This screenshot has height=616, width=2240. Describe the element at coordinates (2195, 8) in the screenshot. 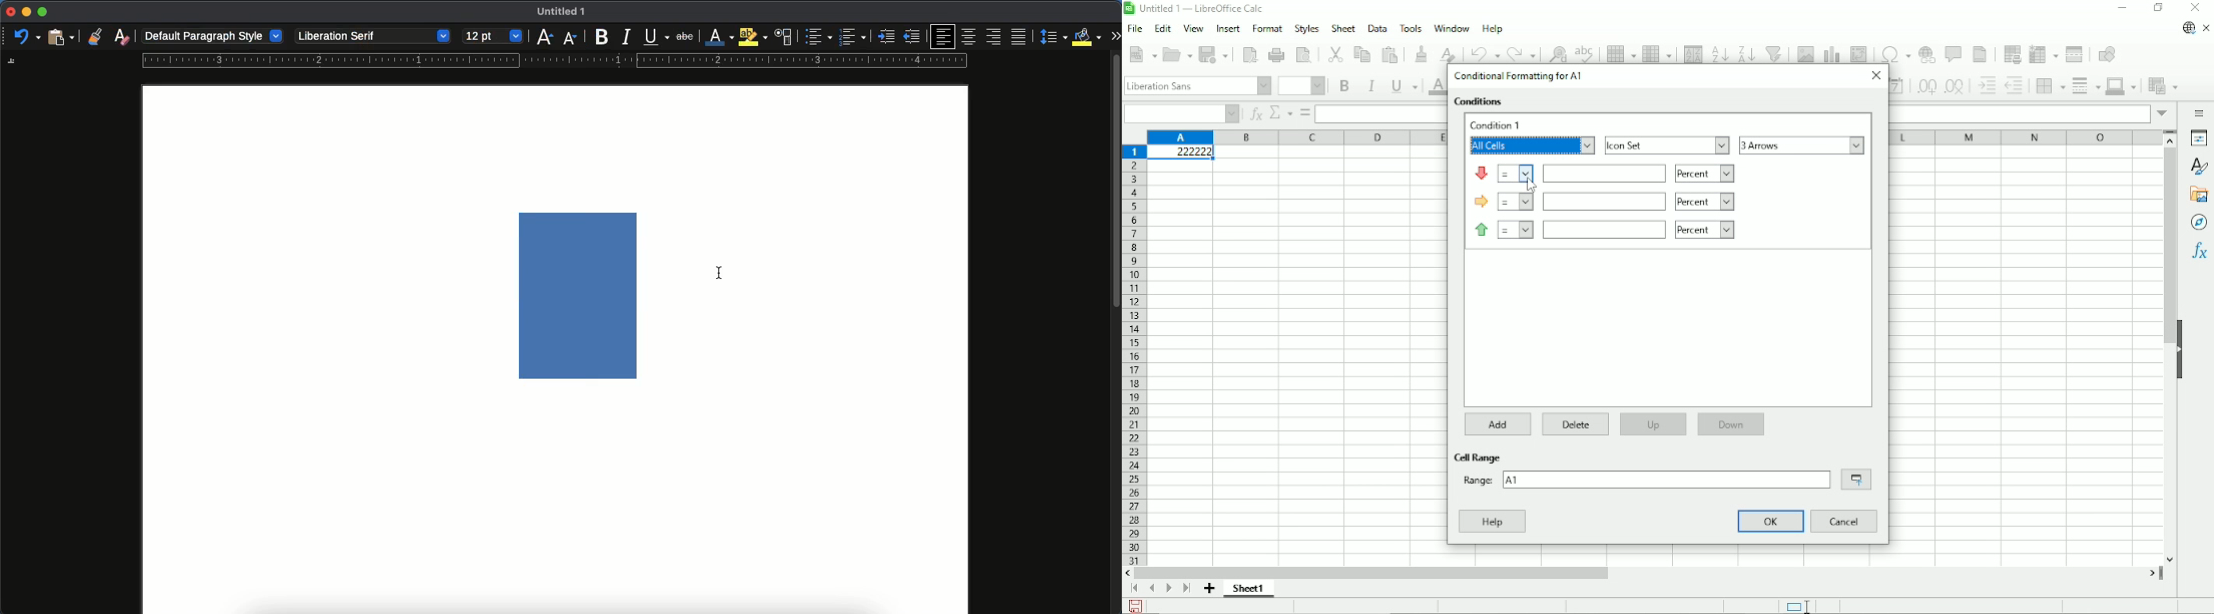

I see `` at that location.